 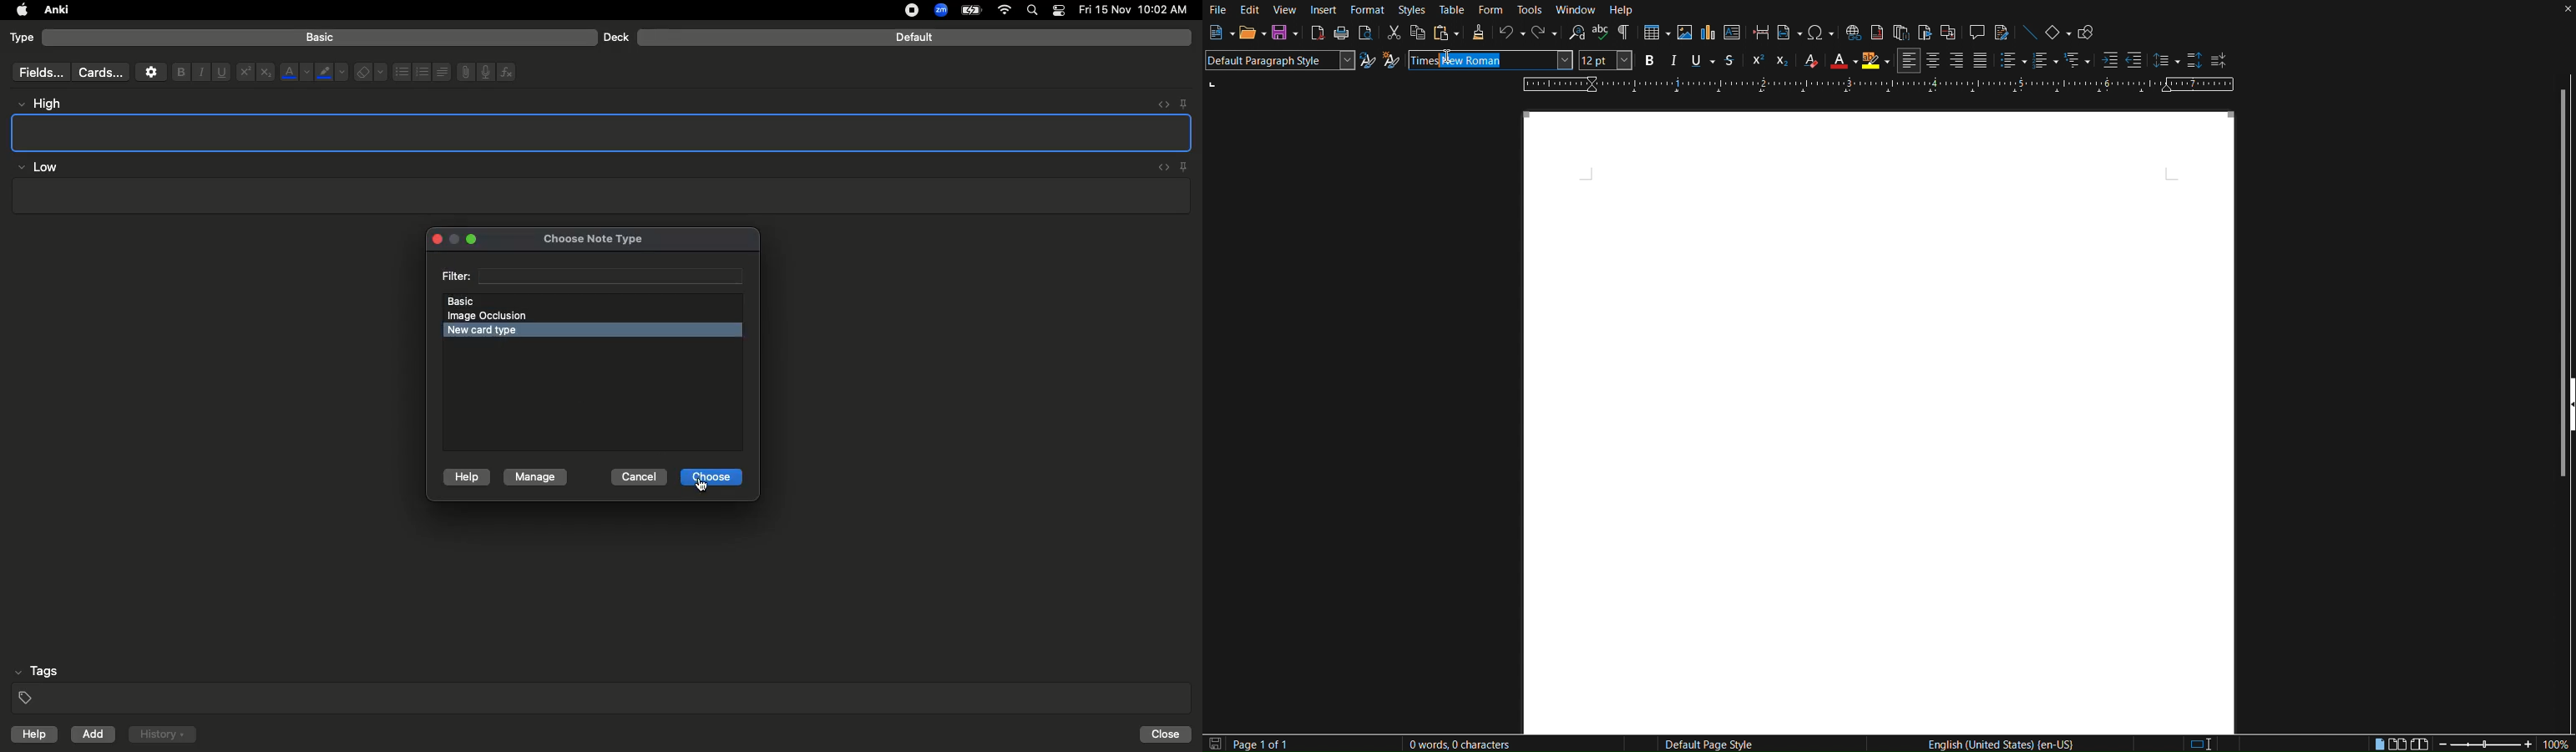 I want to click on Single page view, so click(x=2378, y=742).